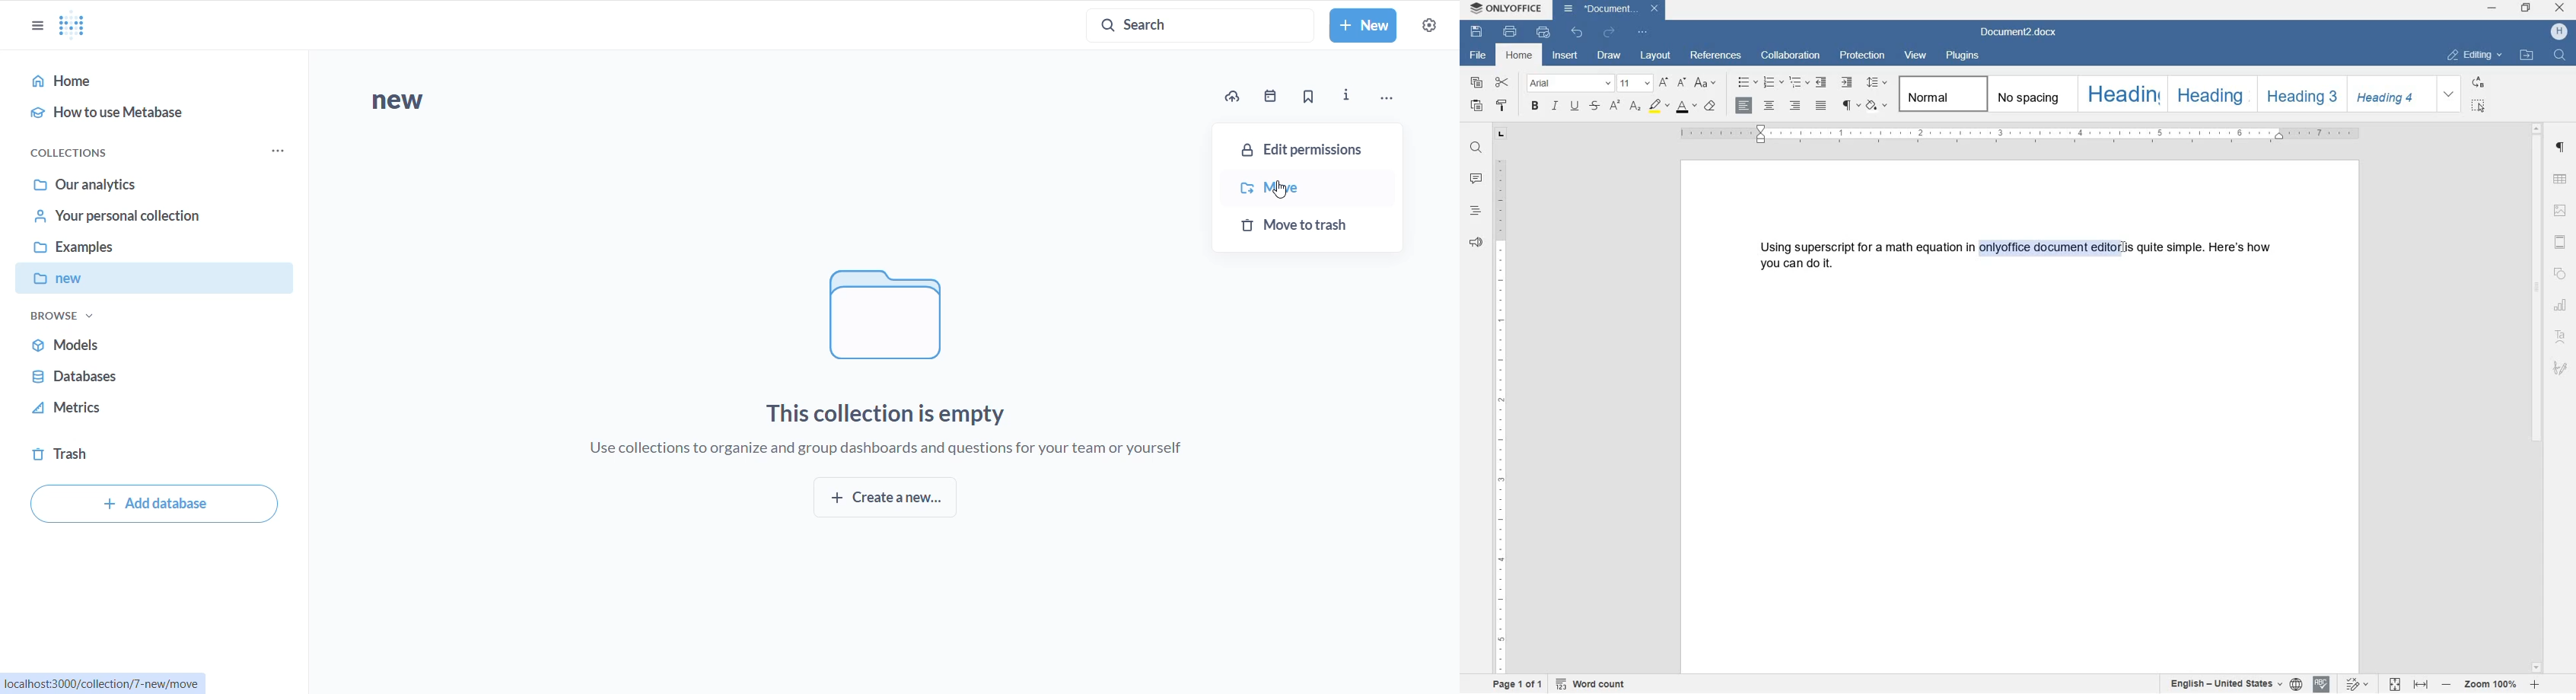 The height and width of the screenshot is (700, 2576). I want to click on table, so click(2561, 179).